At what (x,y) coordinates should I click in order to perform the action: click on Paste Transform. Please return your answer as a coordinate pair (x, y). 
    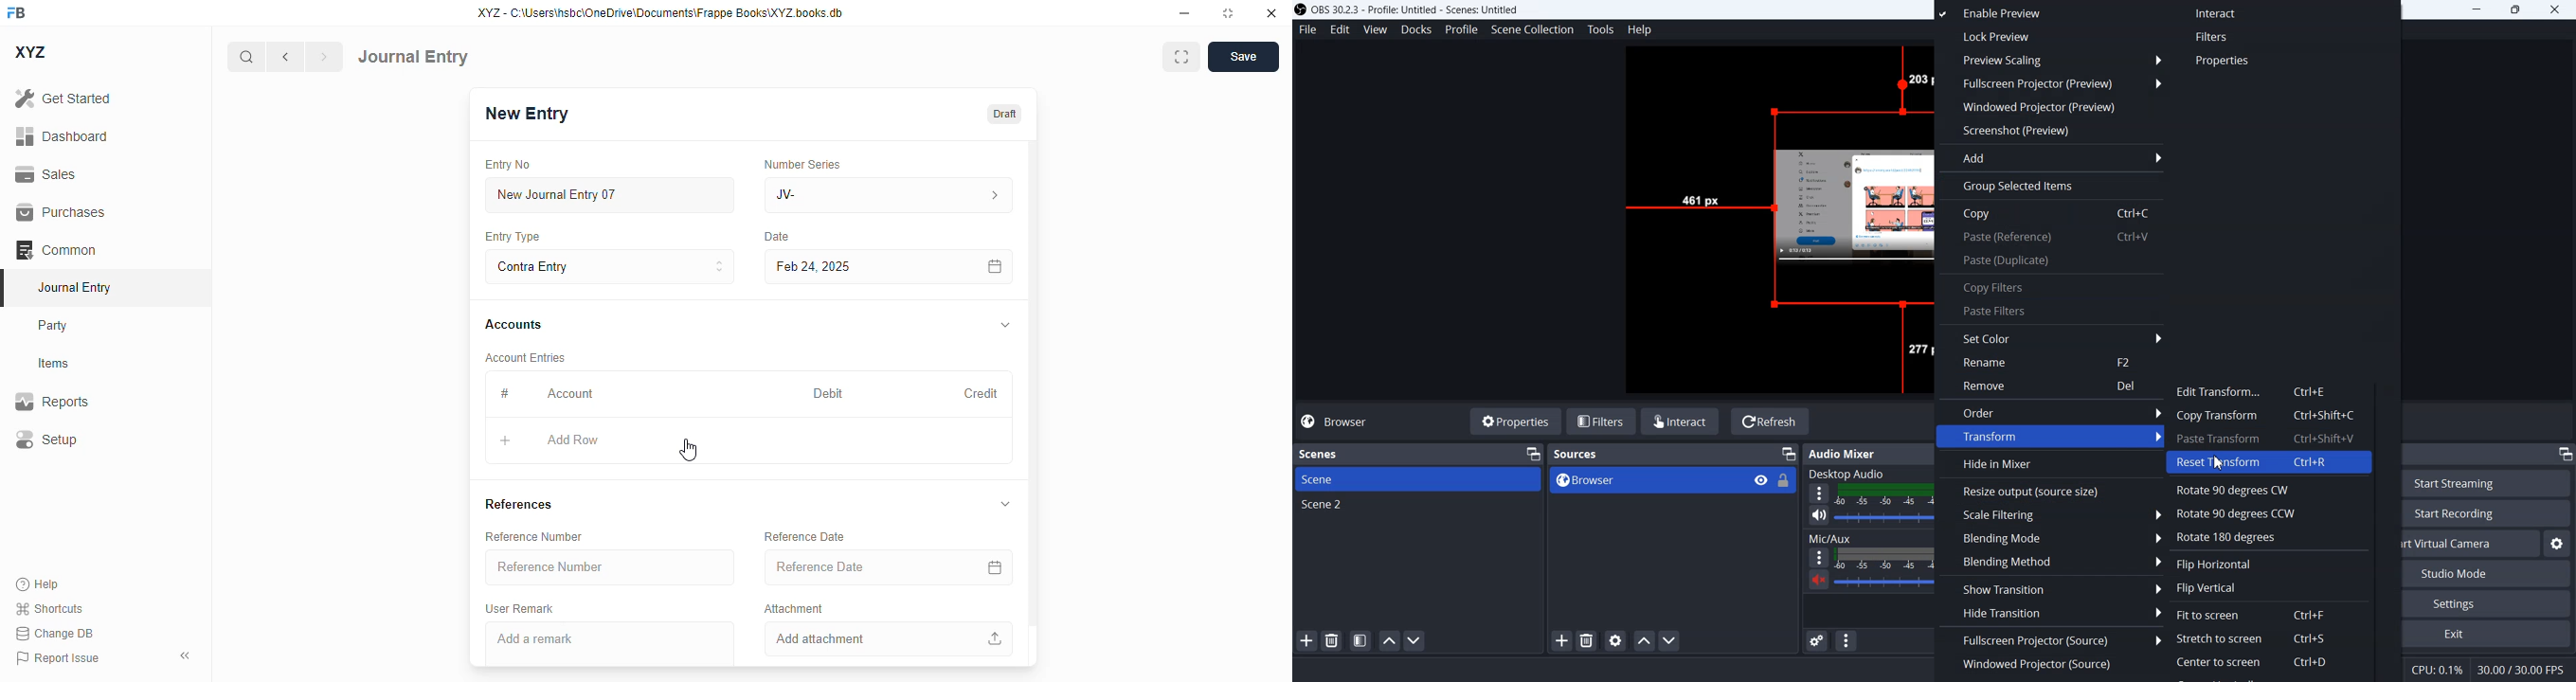
    Looking at the image, I should click on (2269, 437).